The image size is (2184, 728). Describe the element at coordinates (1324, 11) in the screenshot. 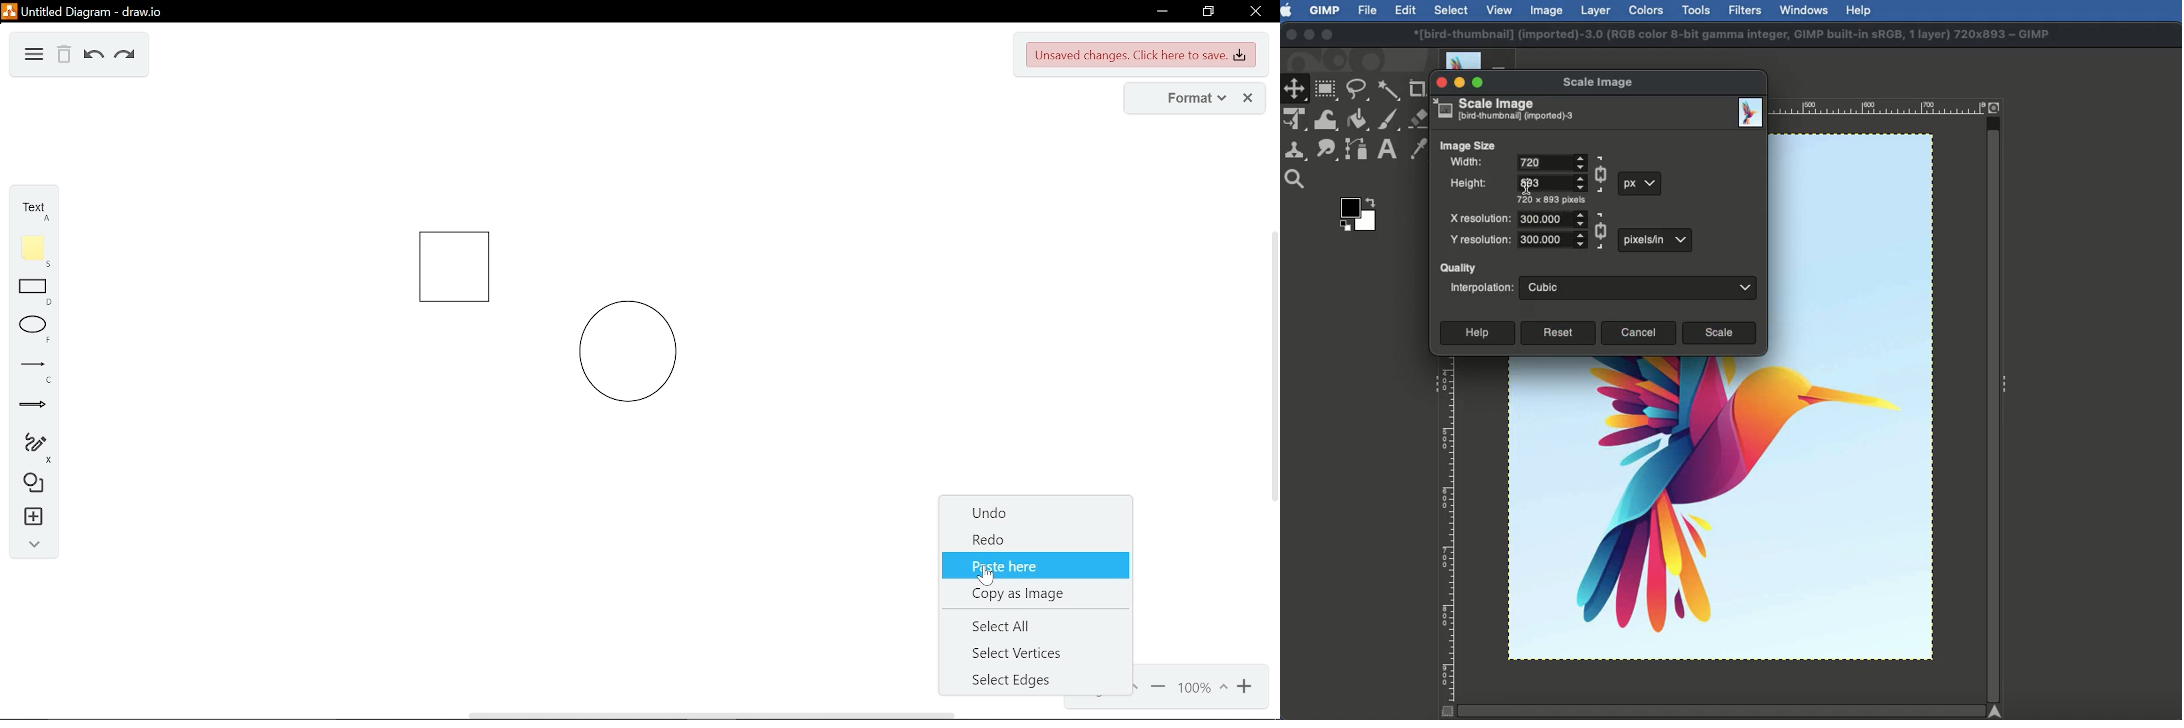

I see `GIMP` at that location.